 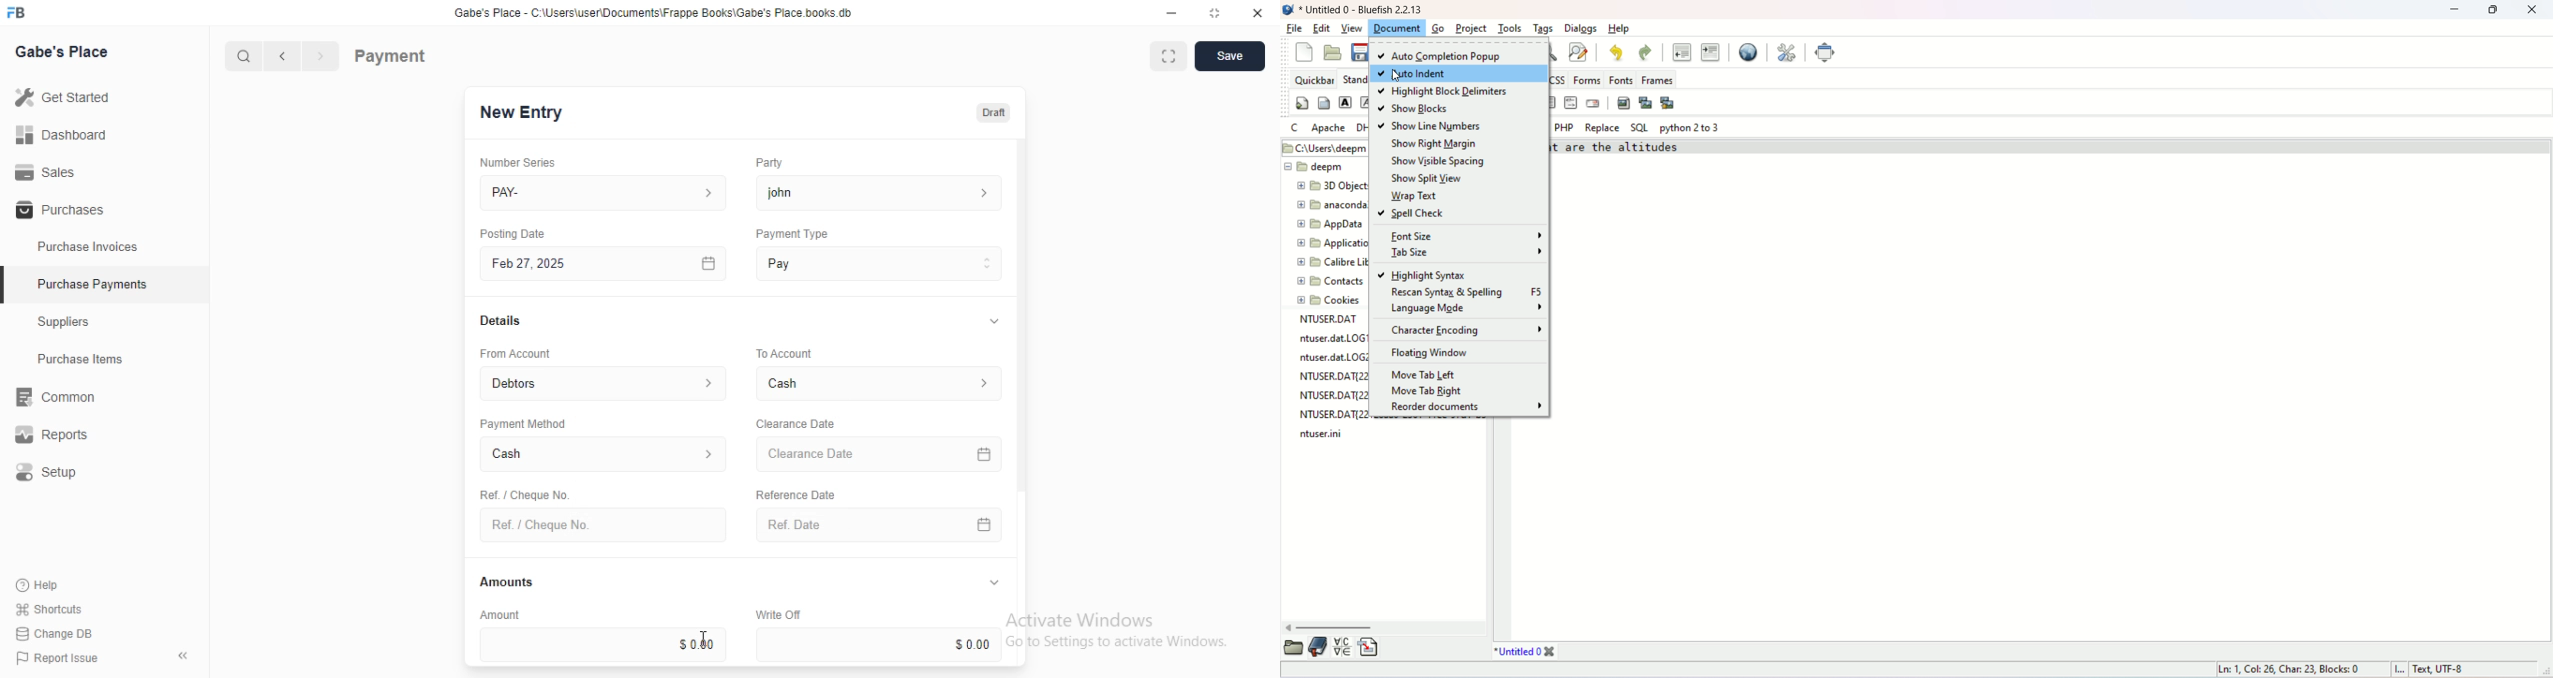 What do you see at coordinates (498, 321) in the screenshot?
I see `Details` at bounding box center [498, 321].